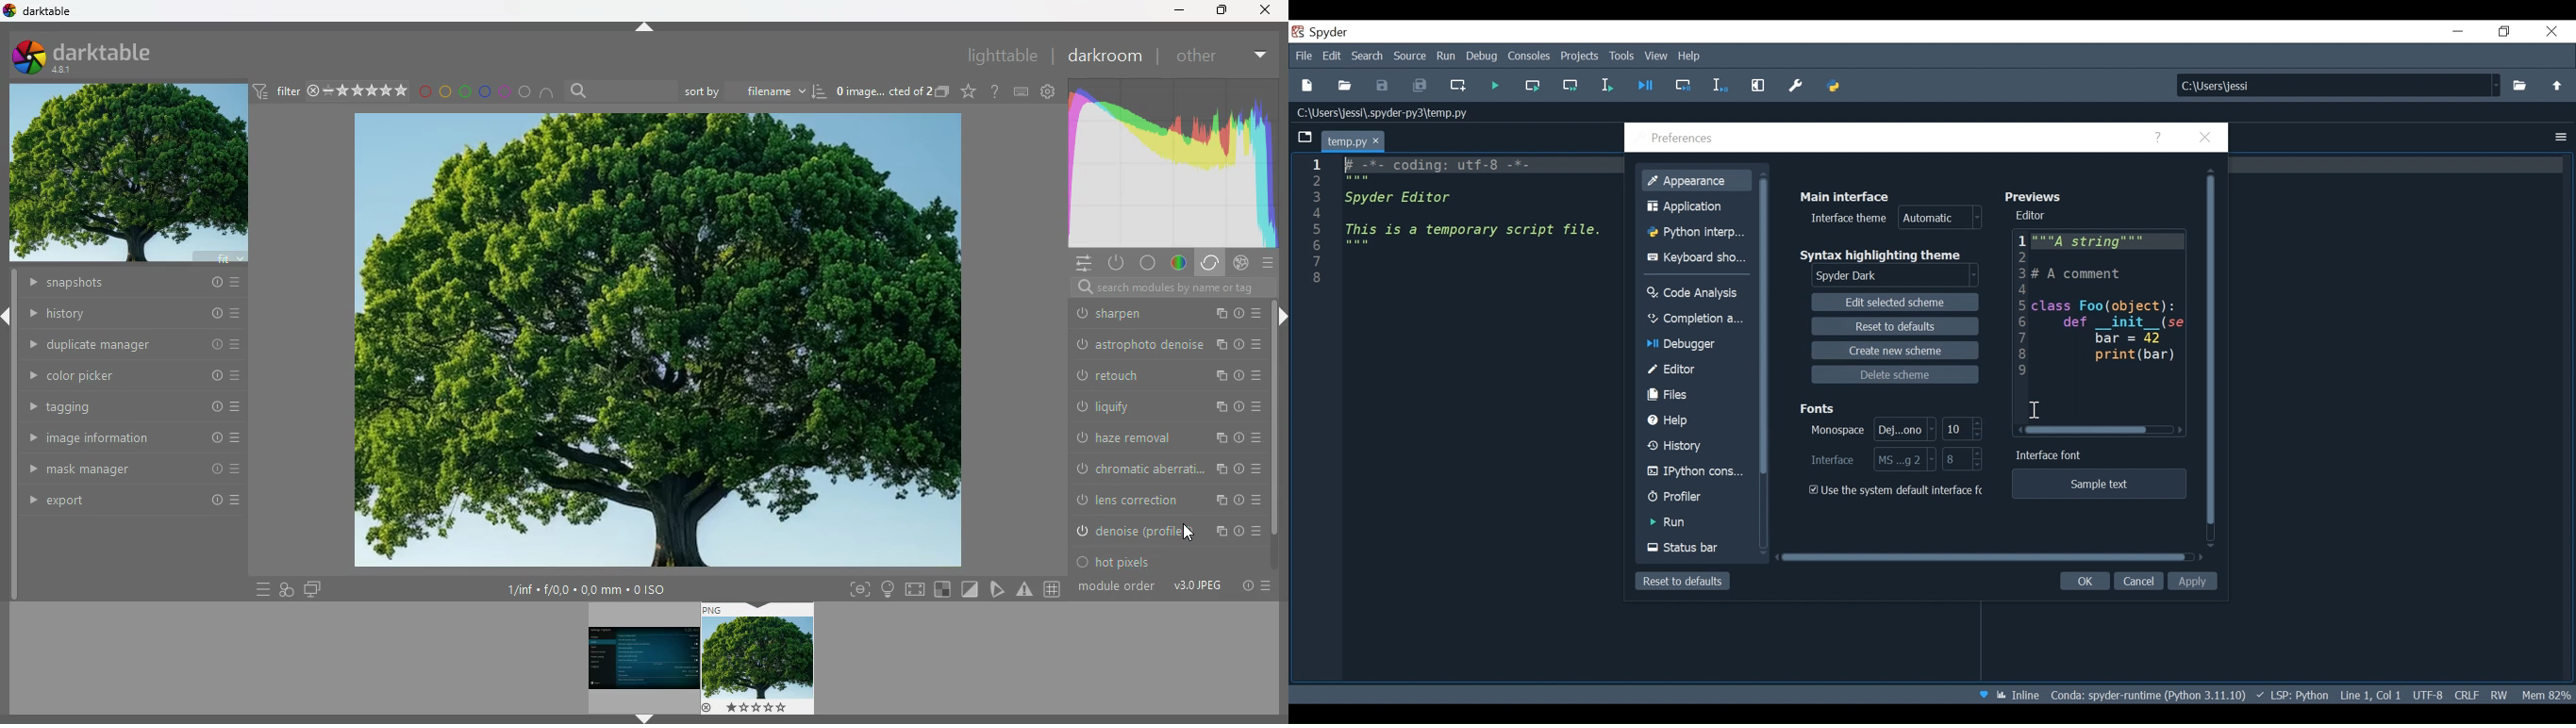 This screenshot has height=728, width=2576. What do you see at coordinates (2291, 695) in the screenshot?
I see `Language` at bounding box center [2291, 695].